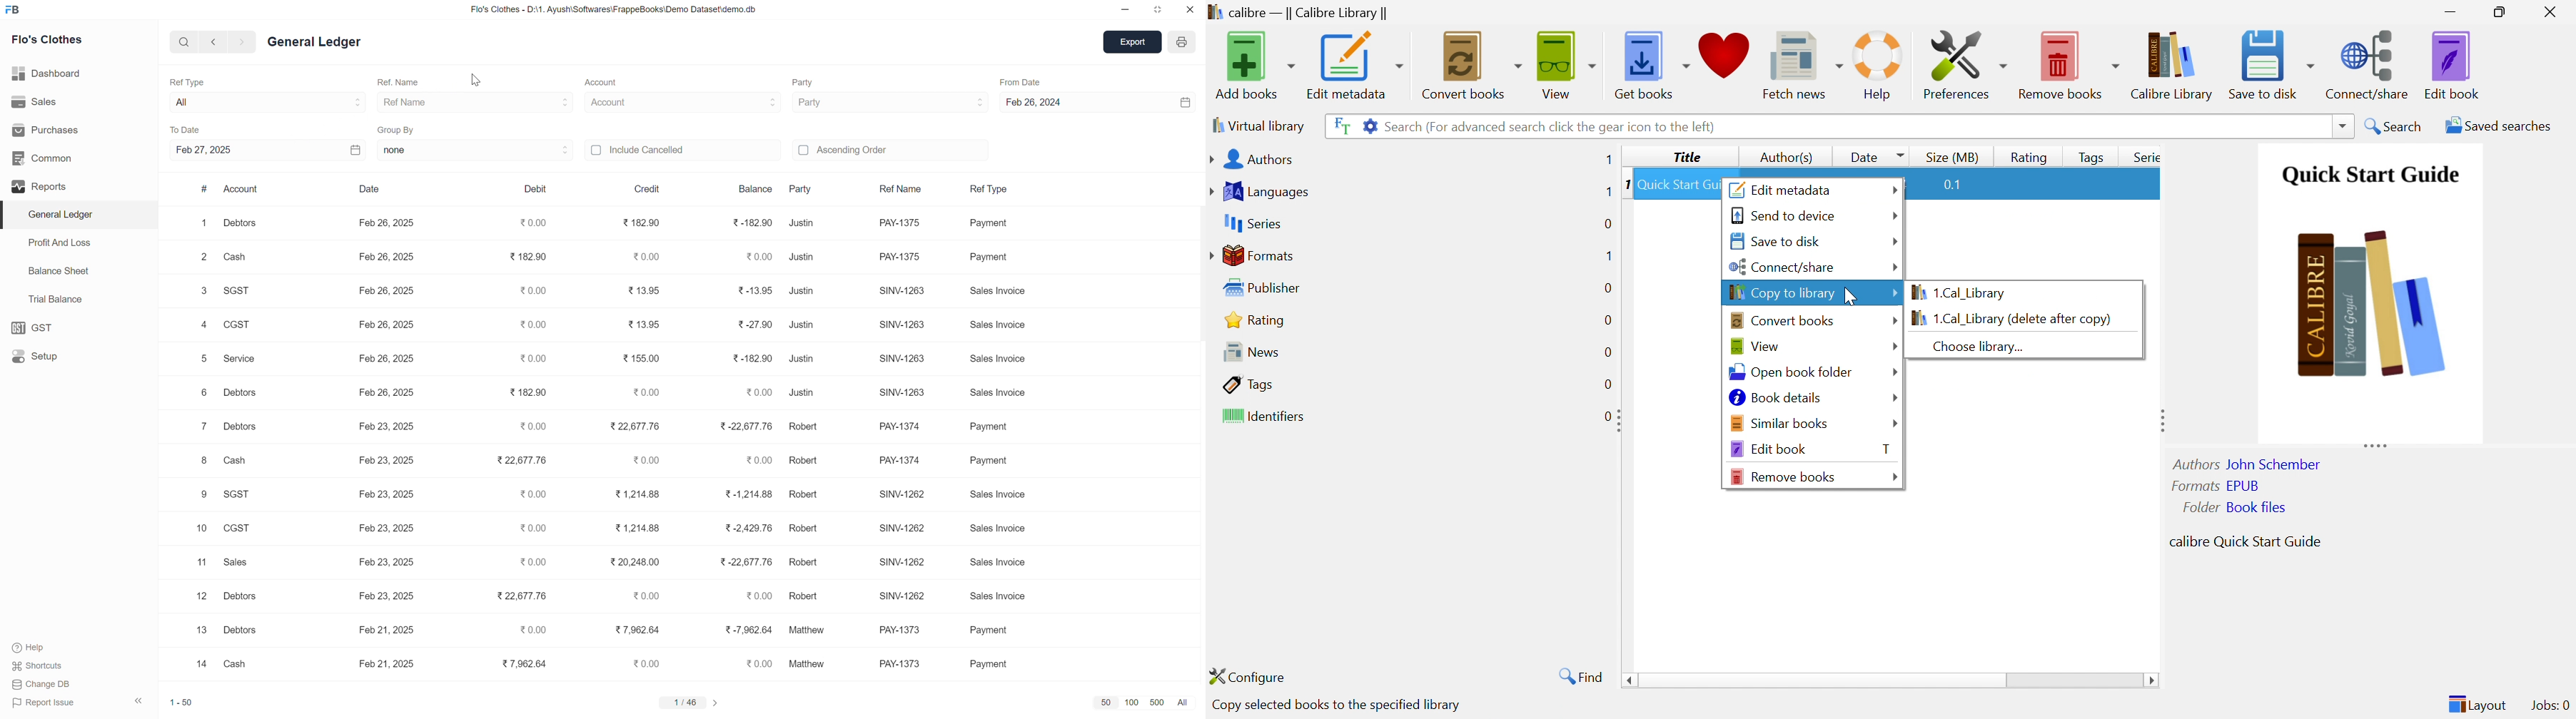 The image size is (2576, 728). What do you see at coordinates (1098, 101) in the screenshot?
I see `feb 26, 2024` at bounding box center [1098, 101].